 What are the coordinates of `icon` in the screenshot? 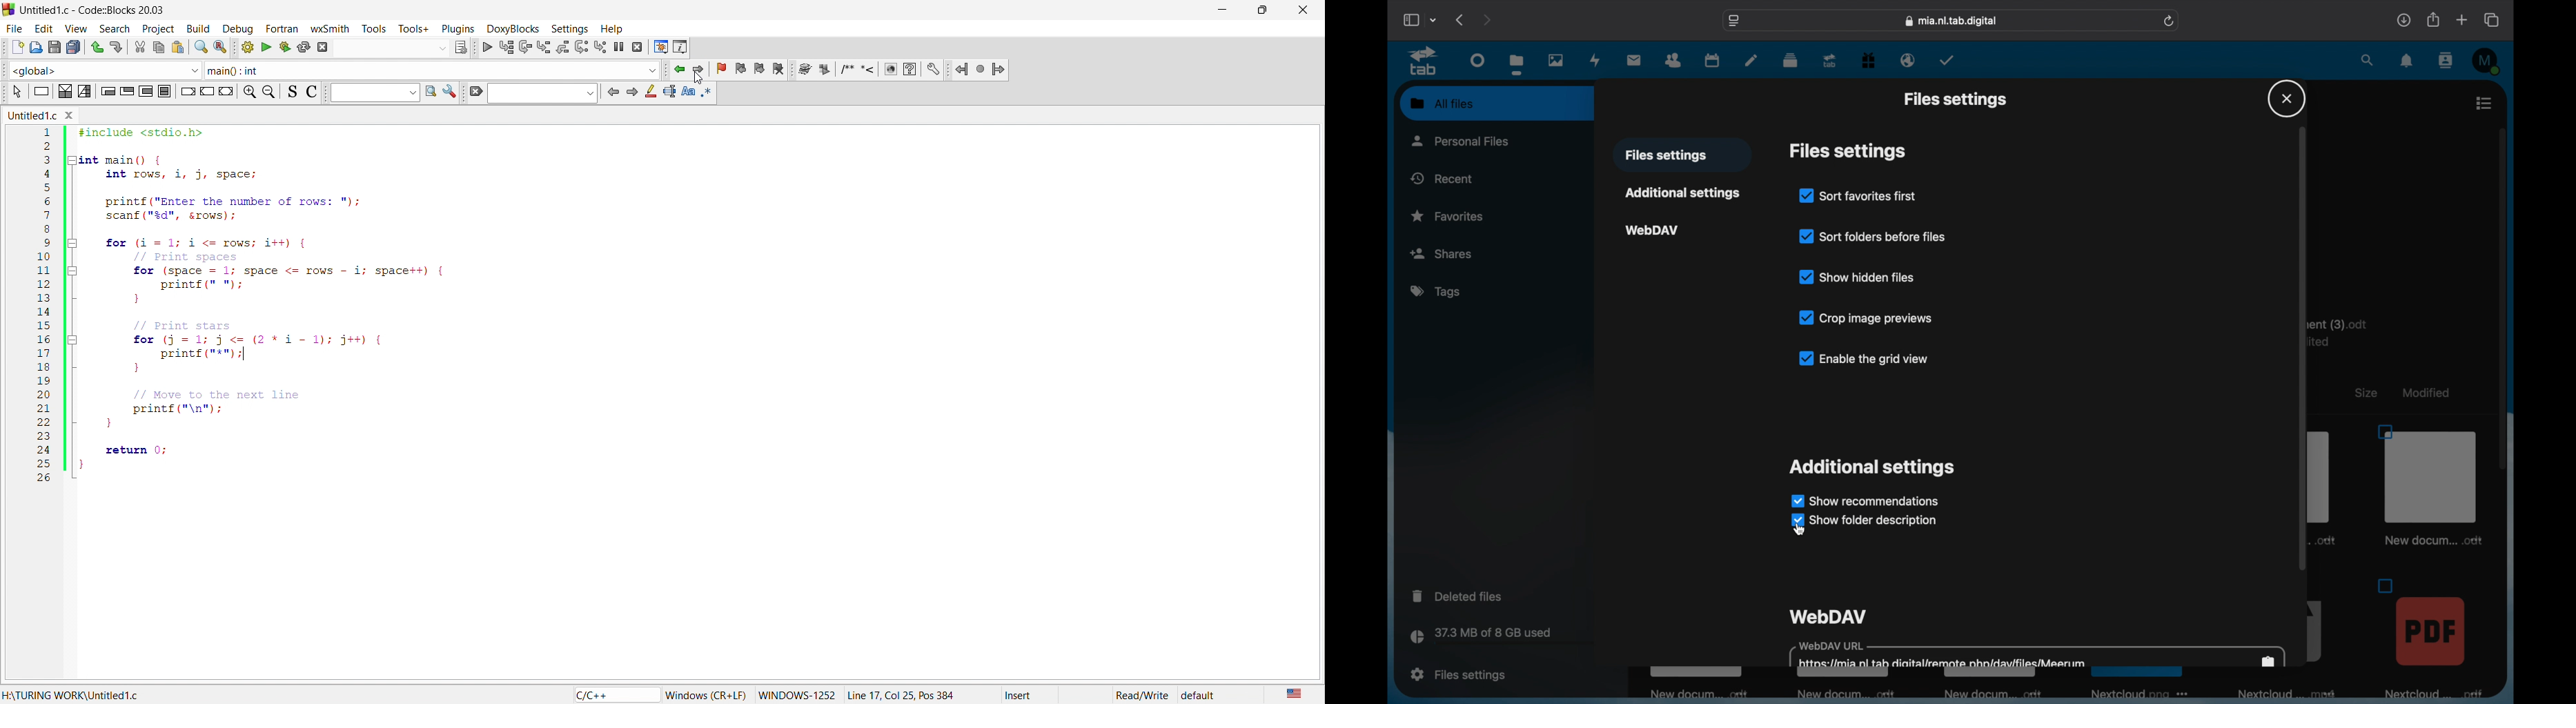 It's located at (186, 90).